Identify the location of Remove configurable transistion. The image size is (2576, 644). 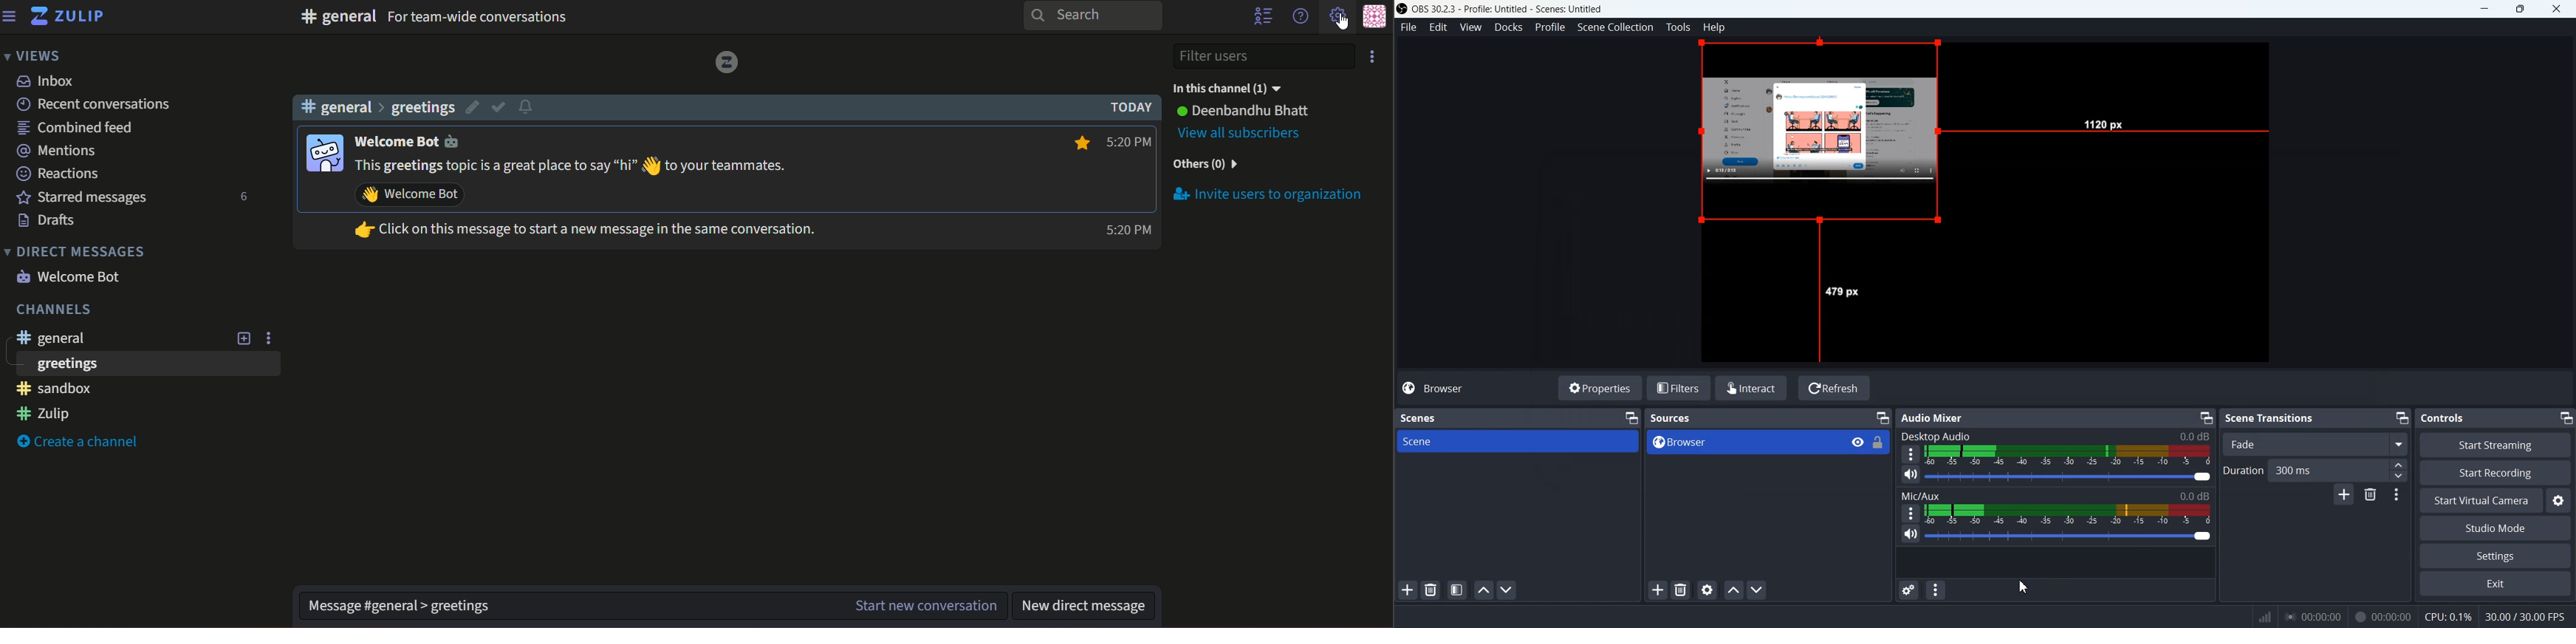
(2372, 496).